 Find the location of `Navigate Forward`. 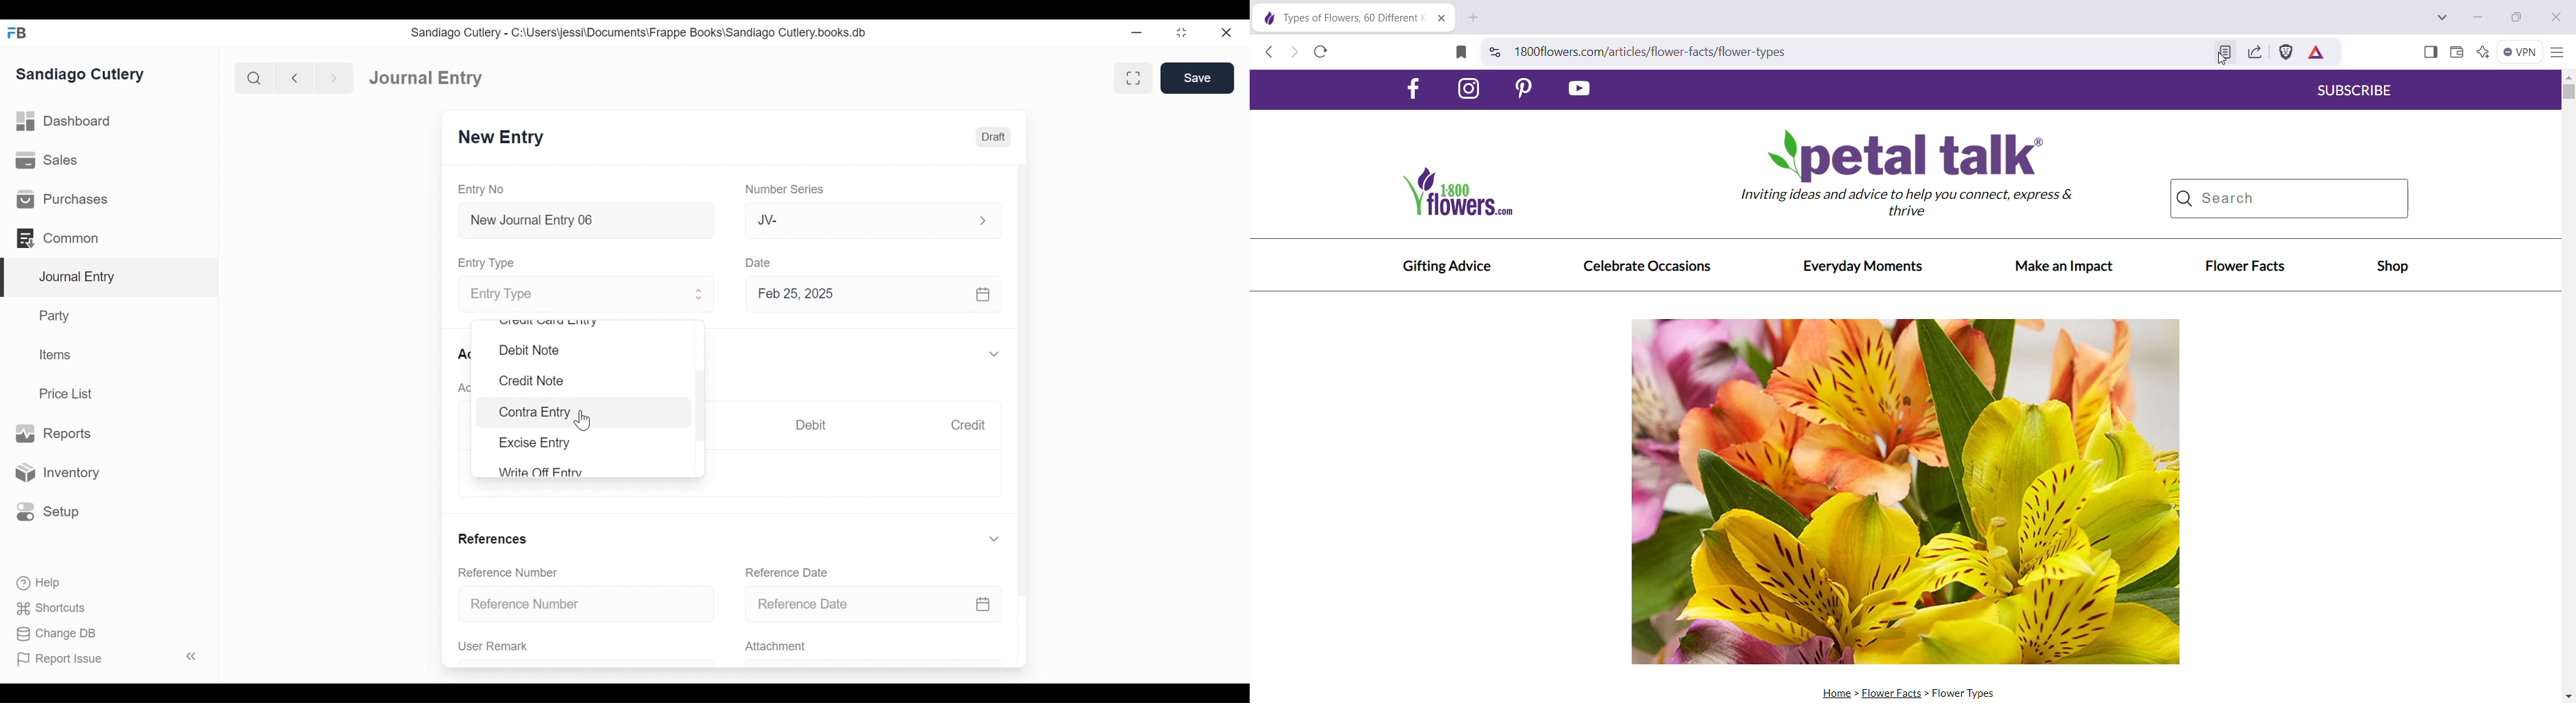

Navigate Forward is located at coordinates (335, 79).